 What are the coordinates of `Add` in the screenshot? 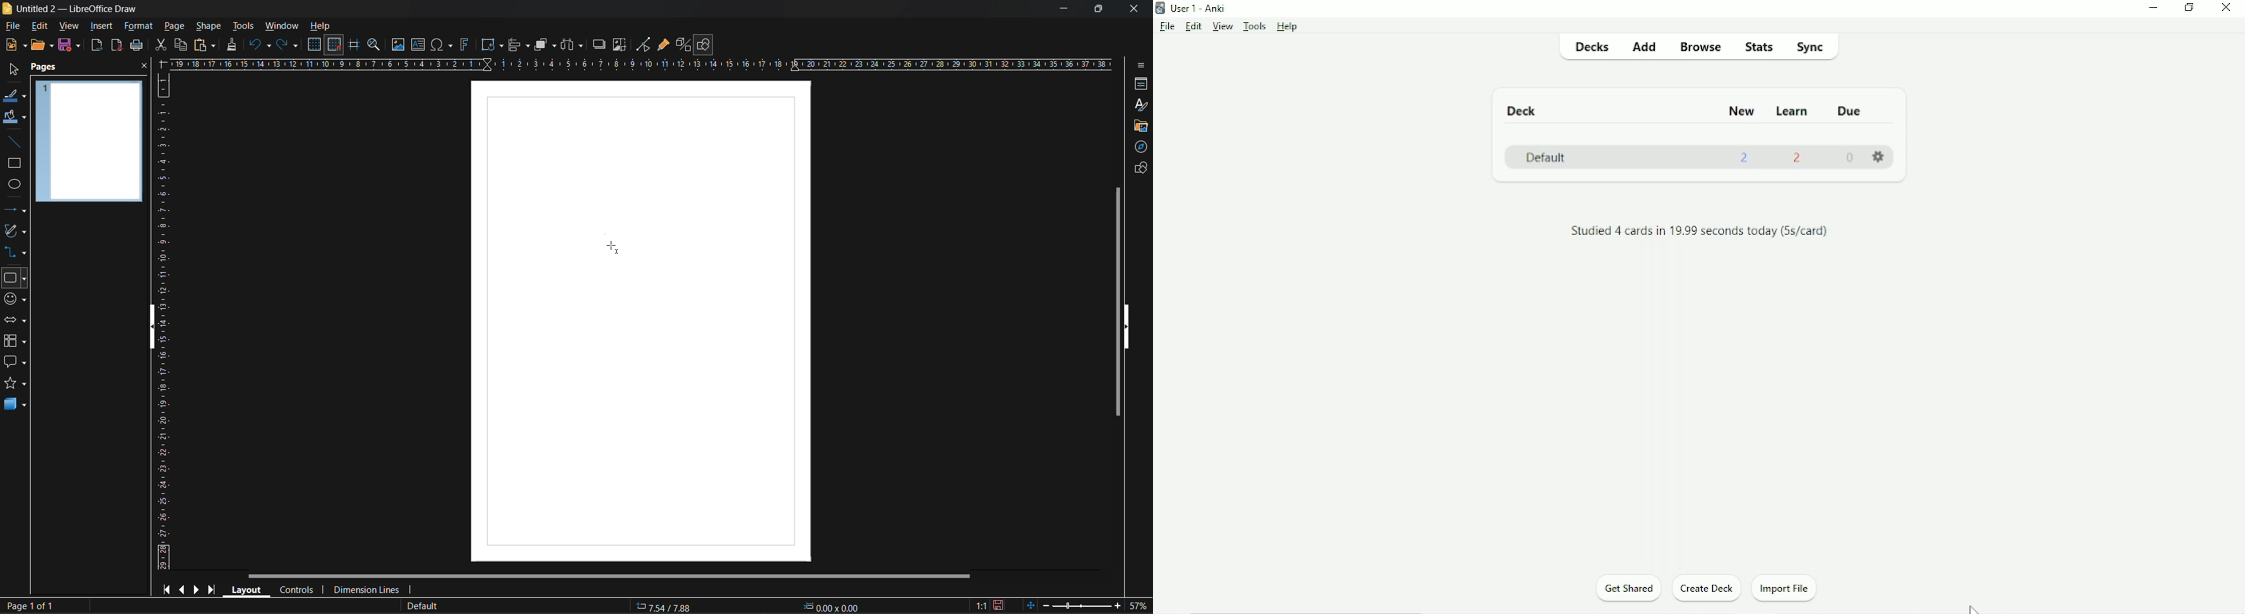 It's located at (1646, 47).